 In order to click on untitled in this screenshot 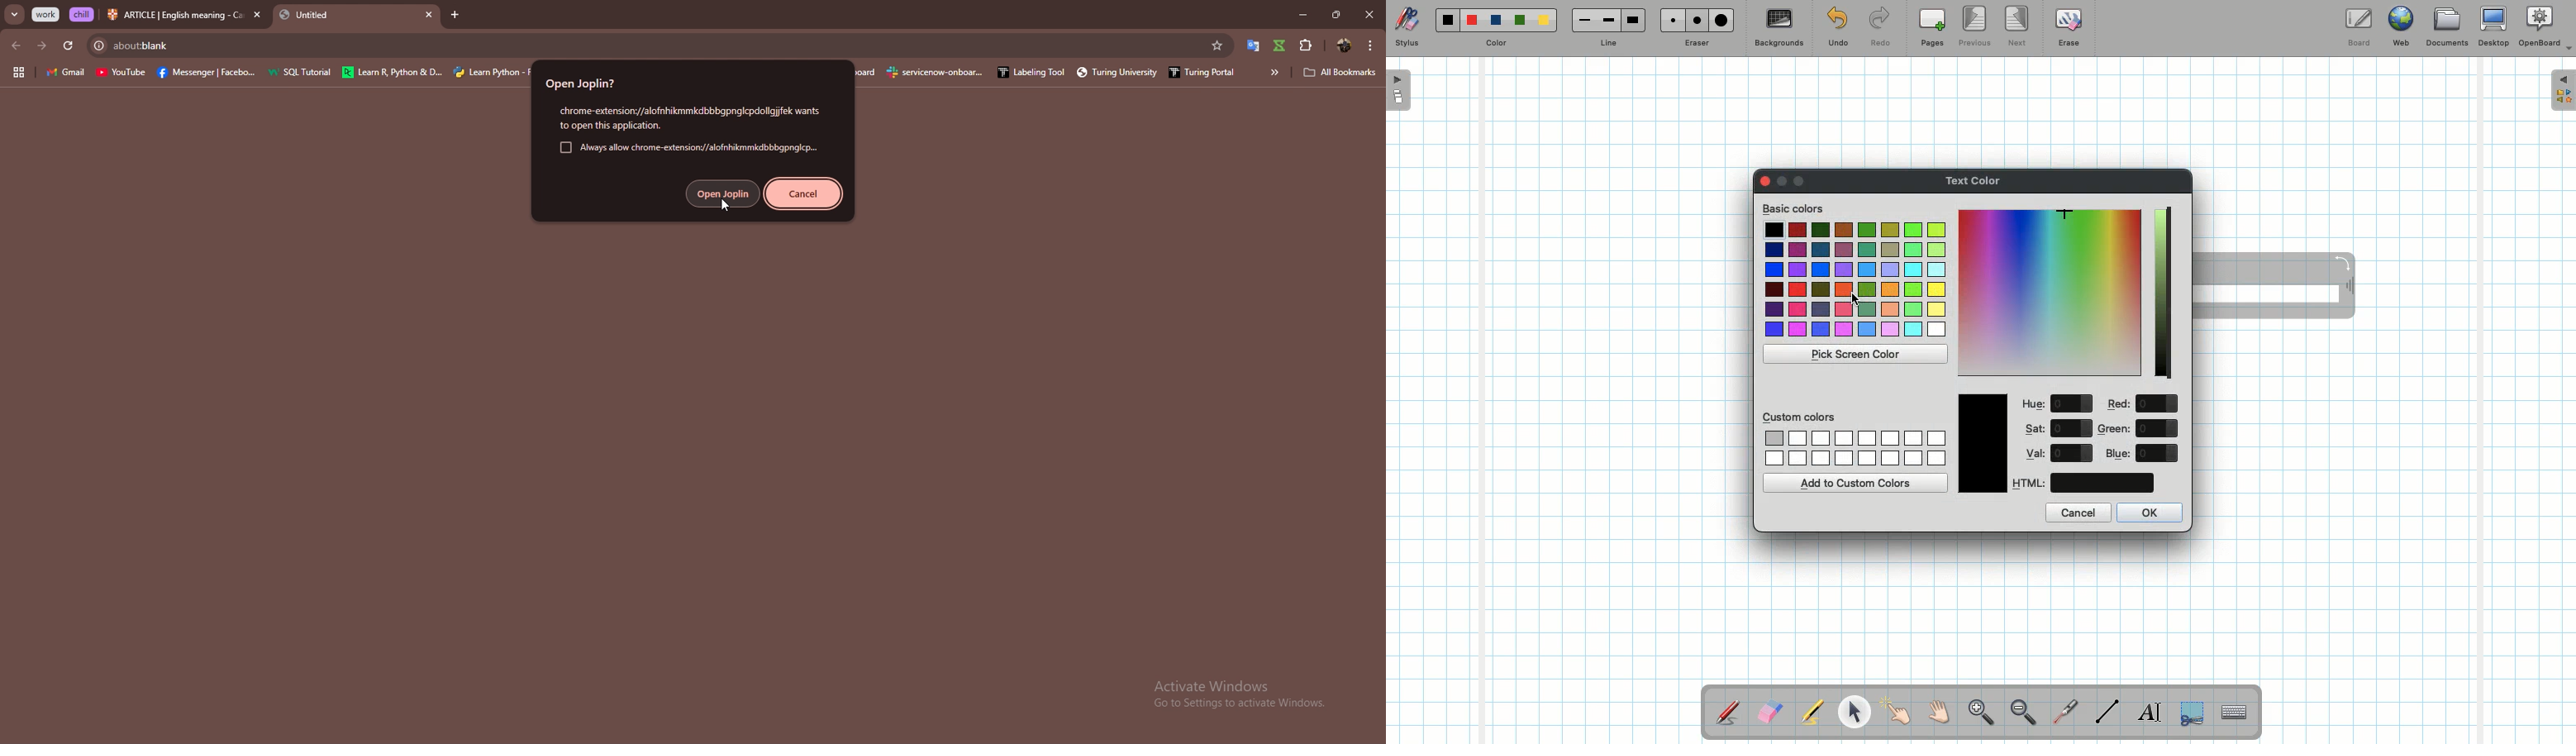, I will do `click(348, 17)`.